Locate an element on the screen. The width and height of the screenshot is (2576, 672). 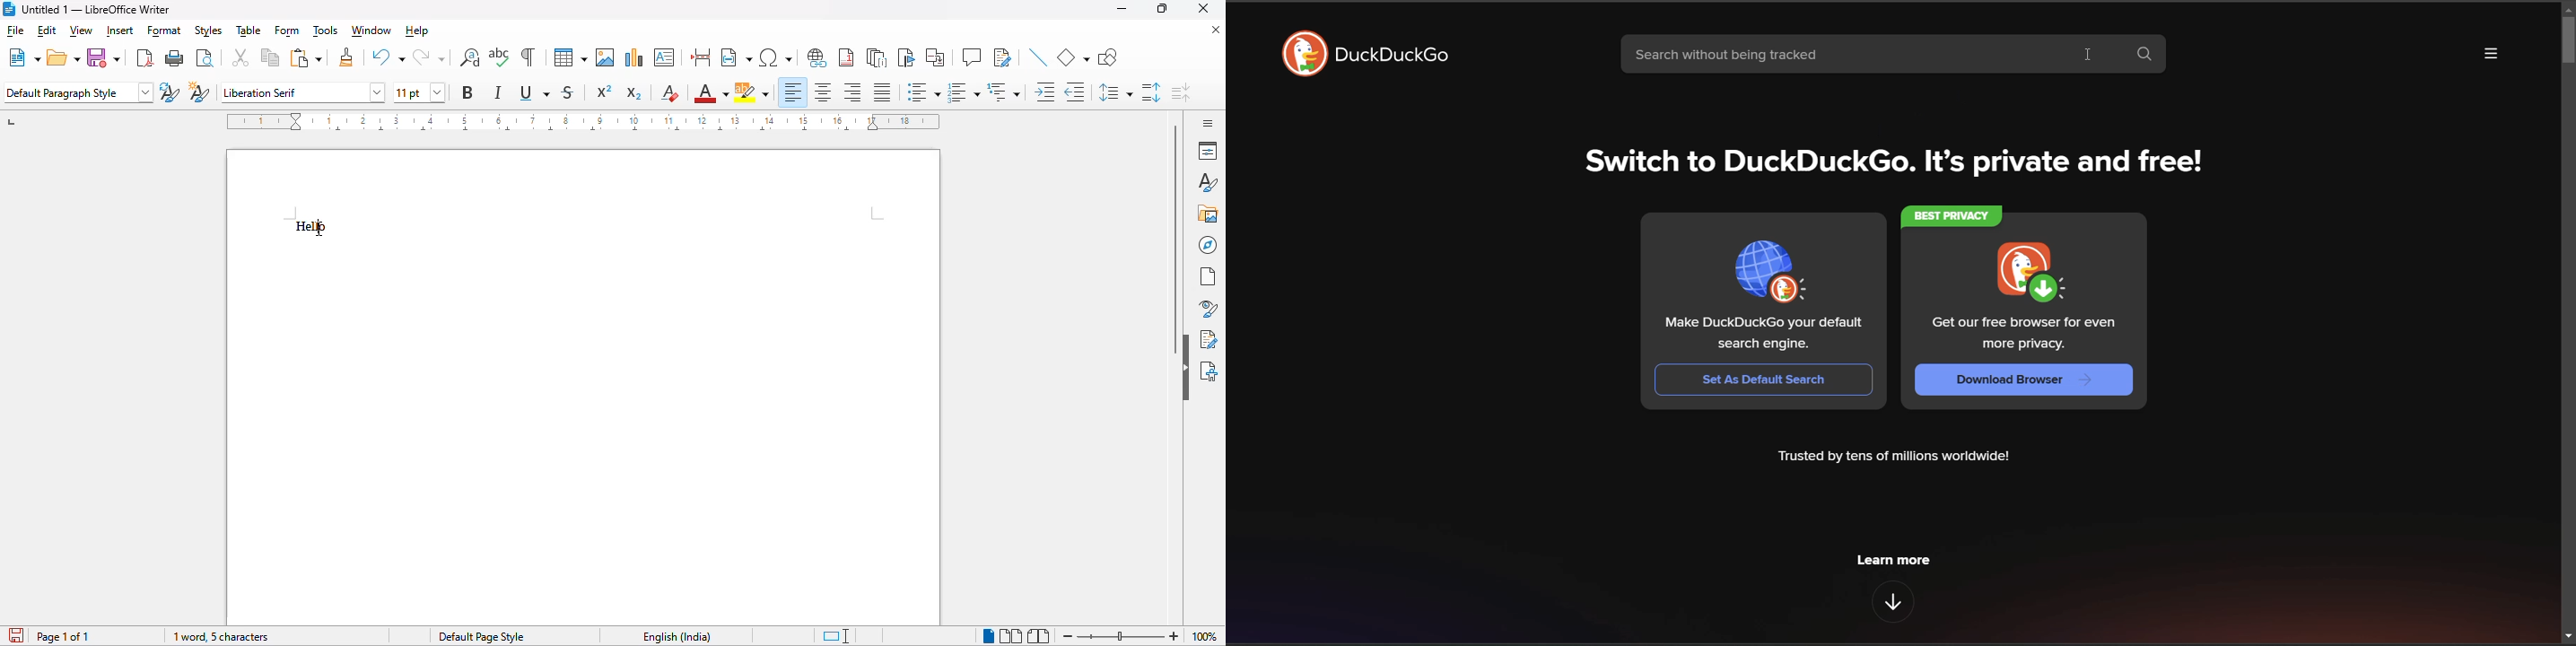
toggle ordered list is located at coordinates (964, 92).